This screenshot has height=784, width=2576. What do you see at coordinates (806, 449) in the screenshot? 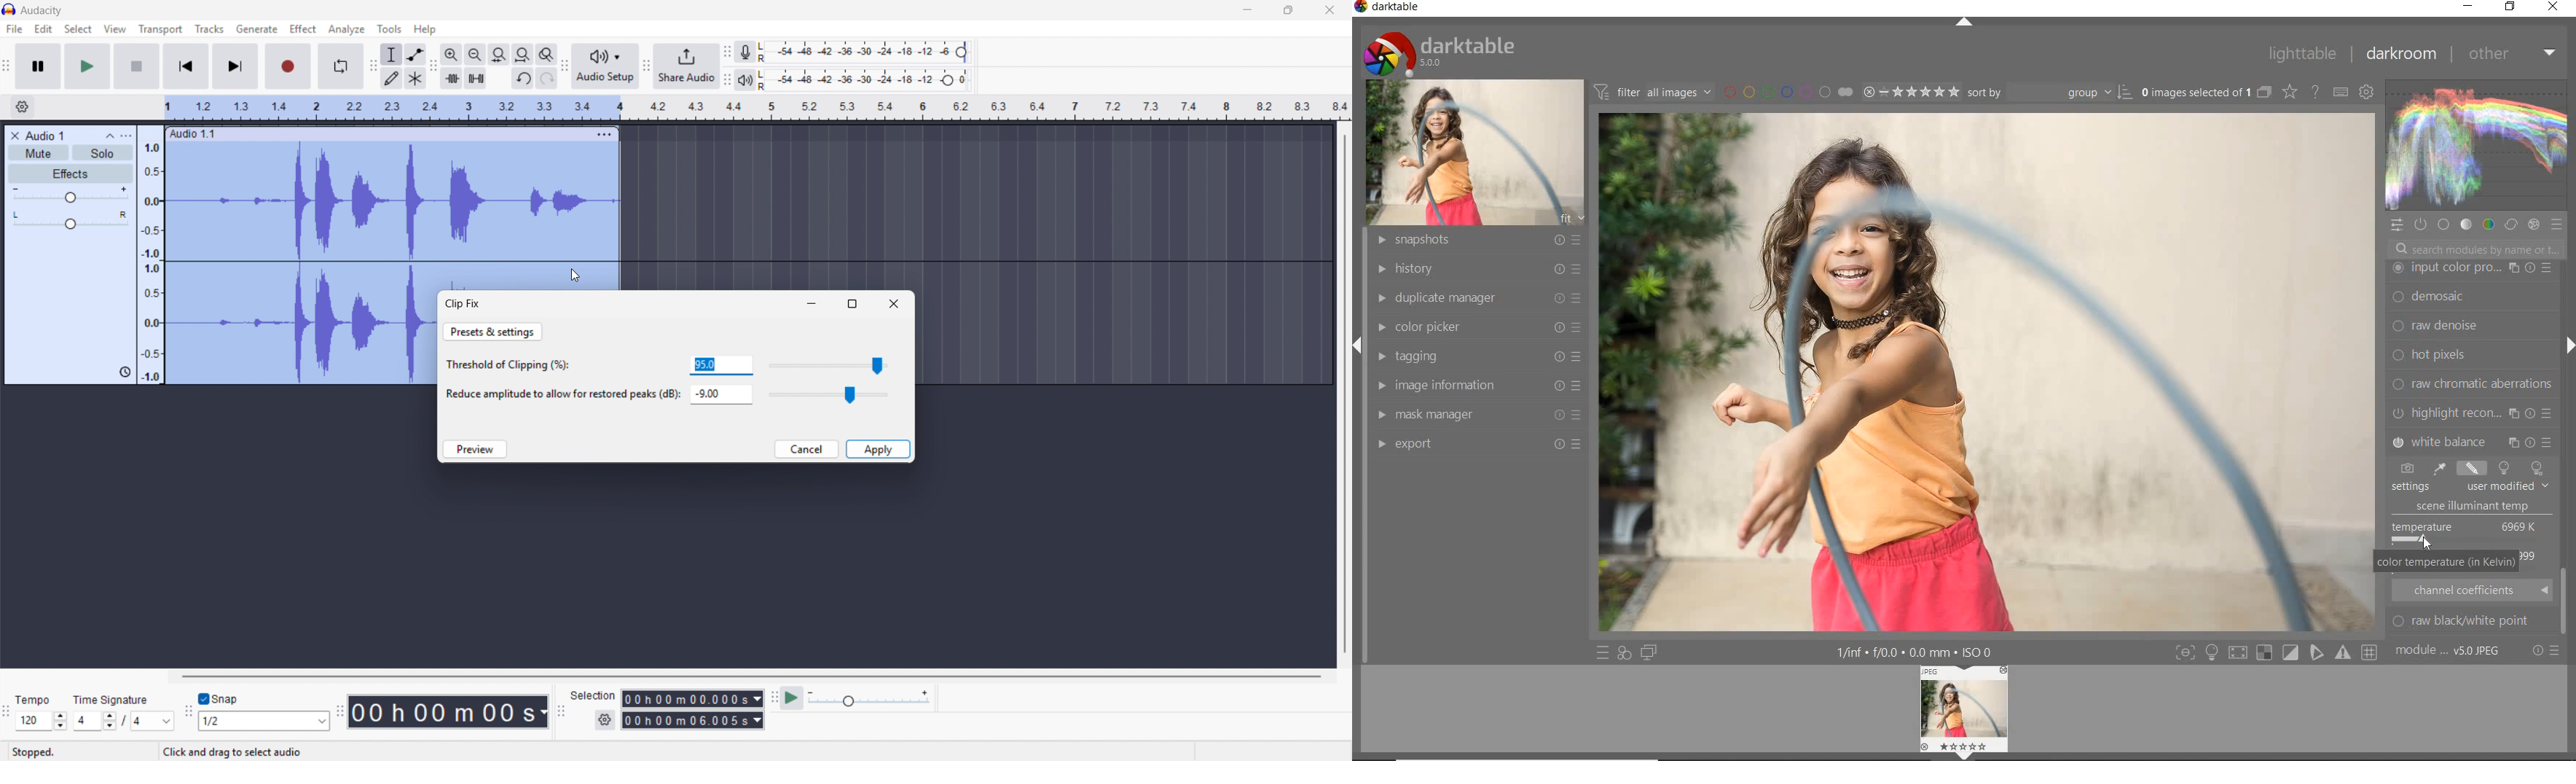
I see `Cancel` at bounding box center [806, 449].